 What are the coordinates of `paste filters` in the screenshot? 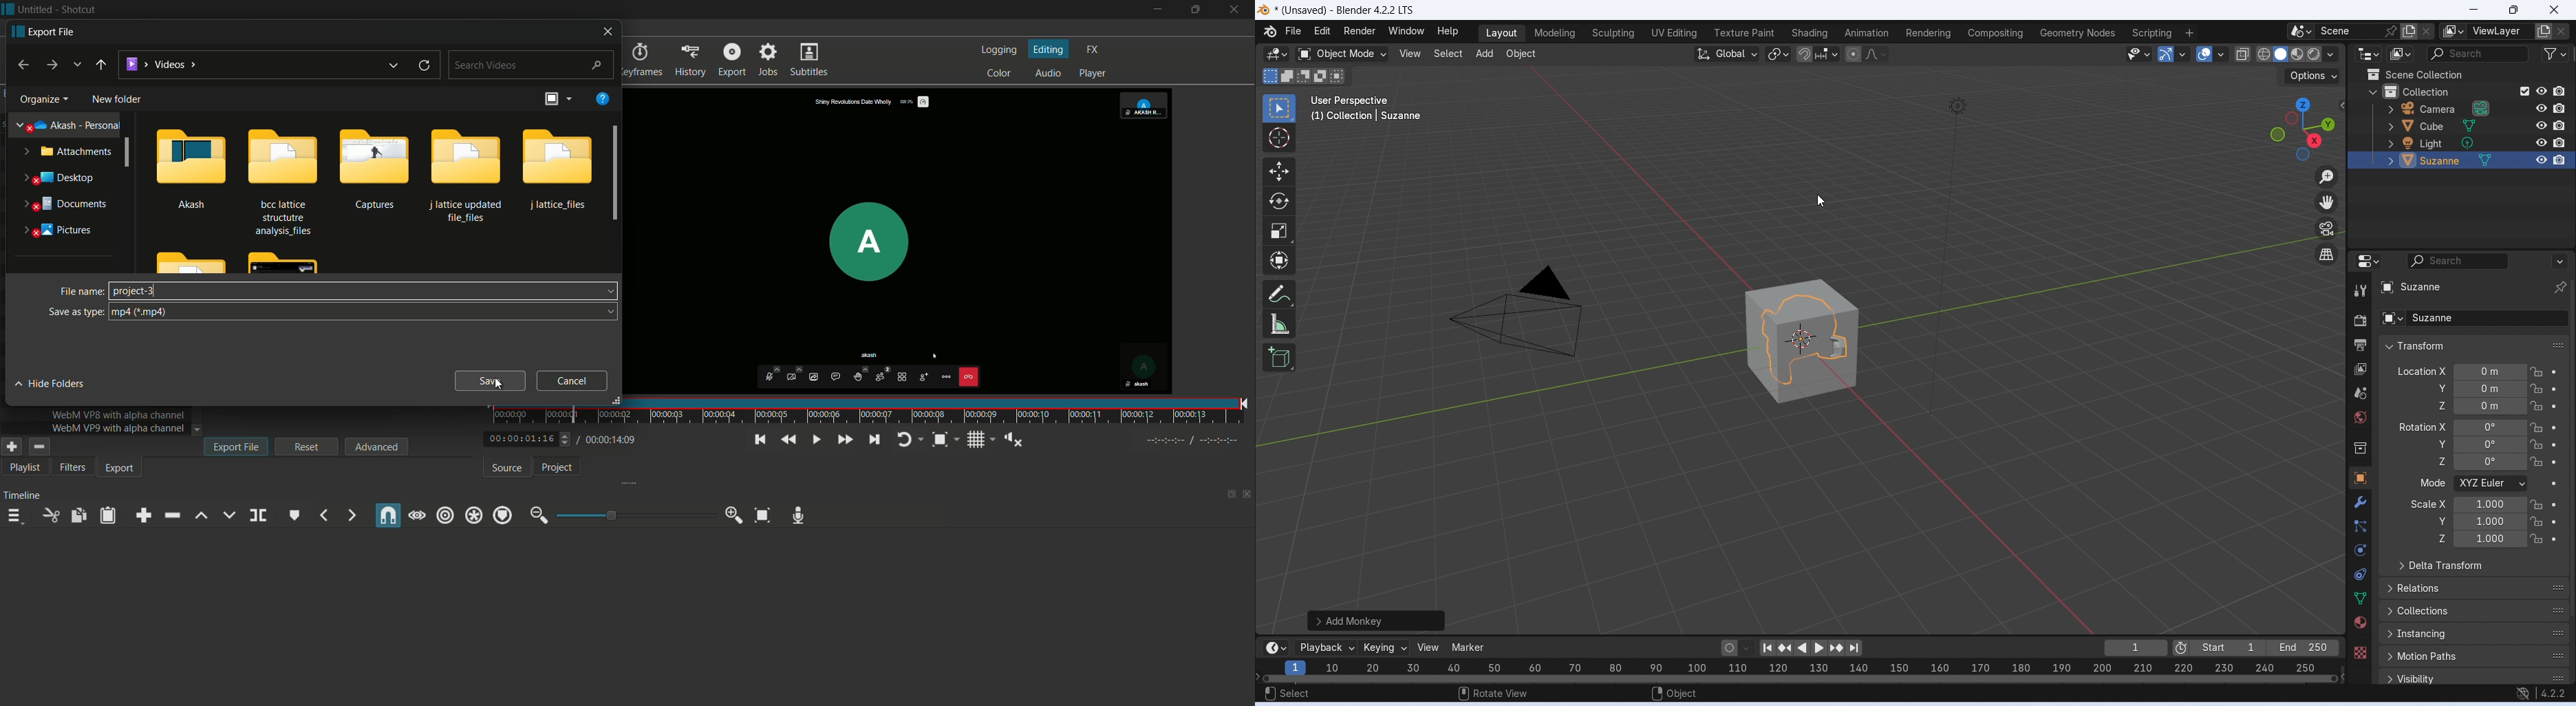 It's located at (108, 516).